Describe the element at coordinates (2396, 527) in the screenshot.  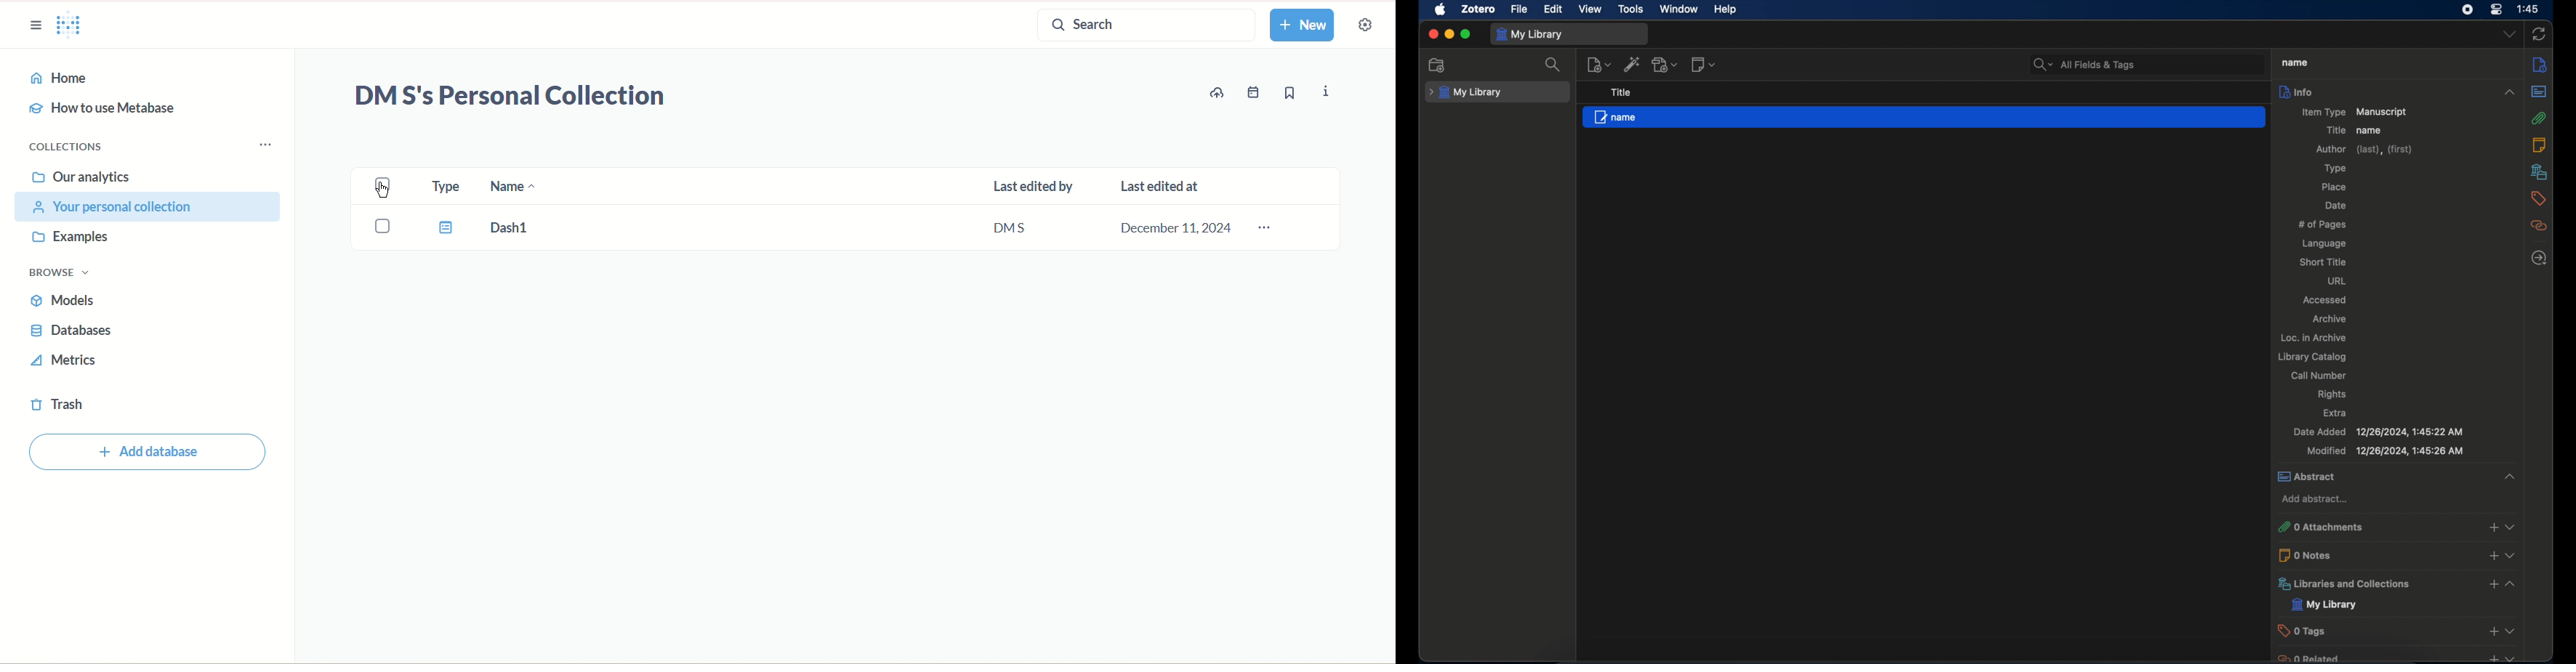
I see `0 attachments` at that location.